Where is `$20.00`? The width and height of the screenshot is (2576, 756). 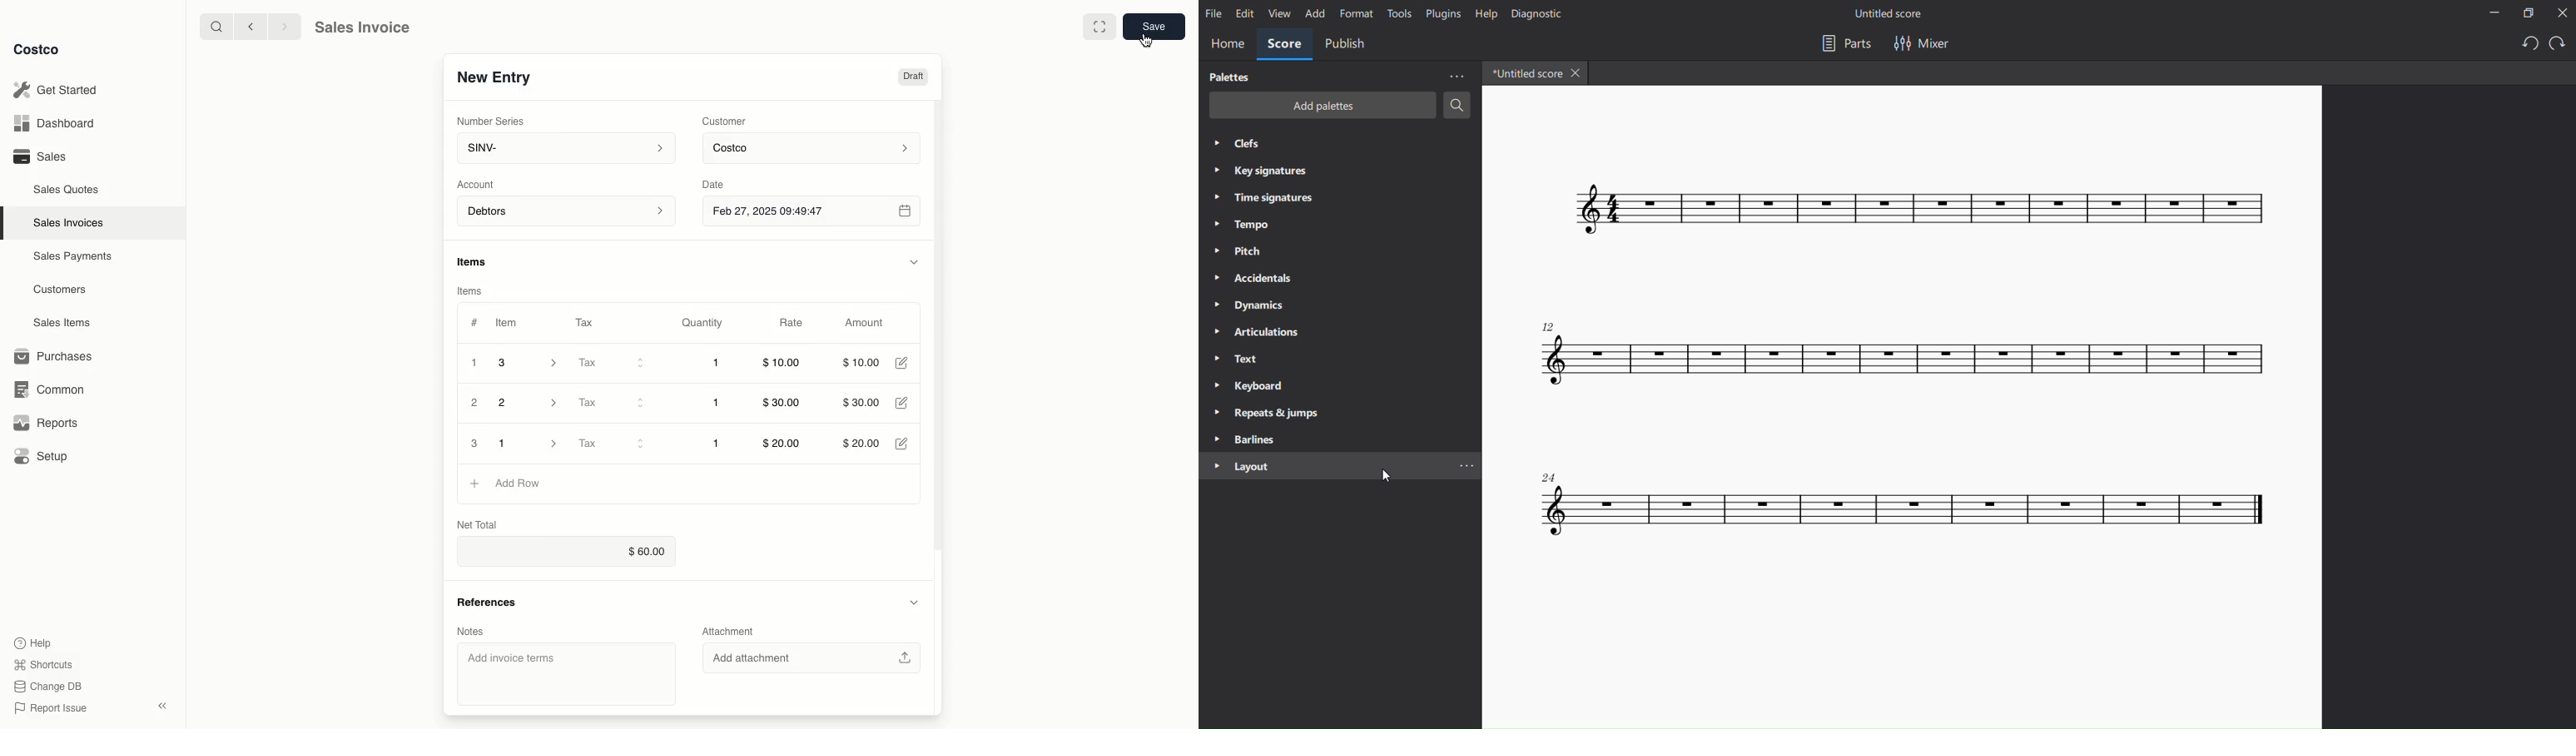 $20.00 is located at coordinates (864, 442).